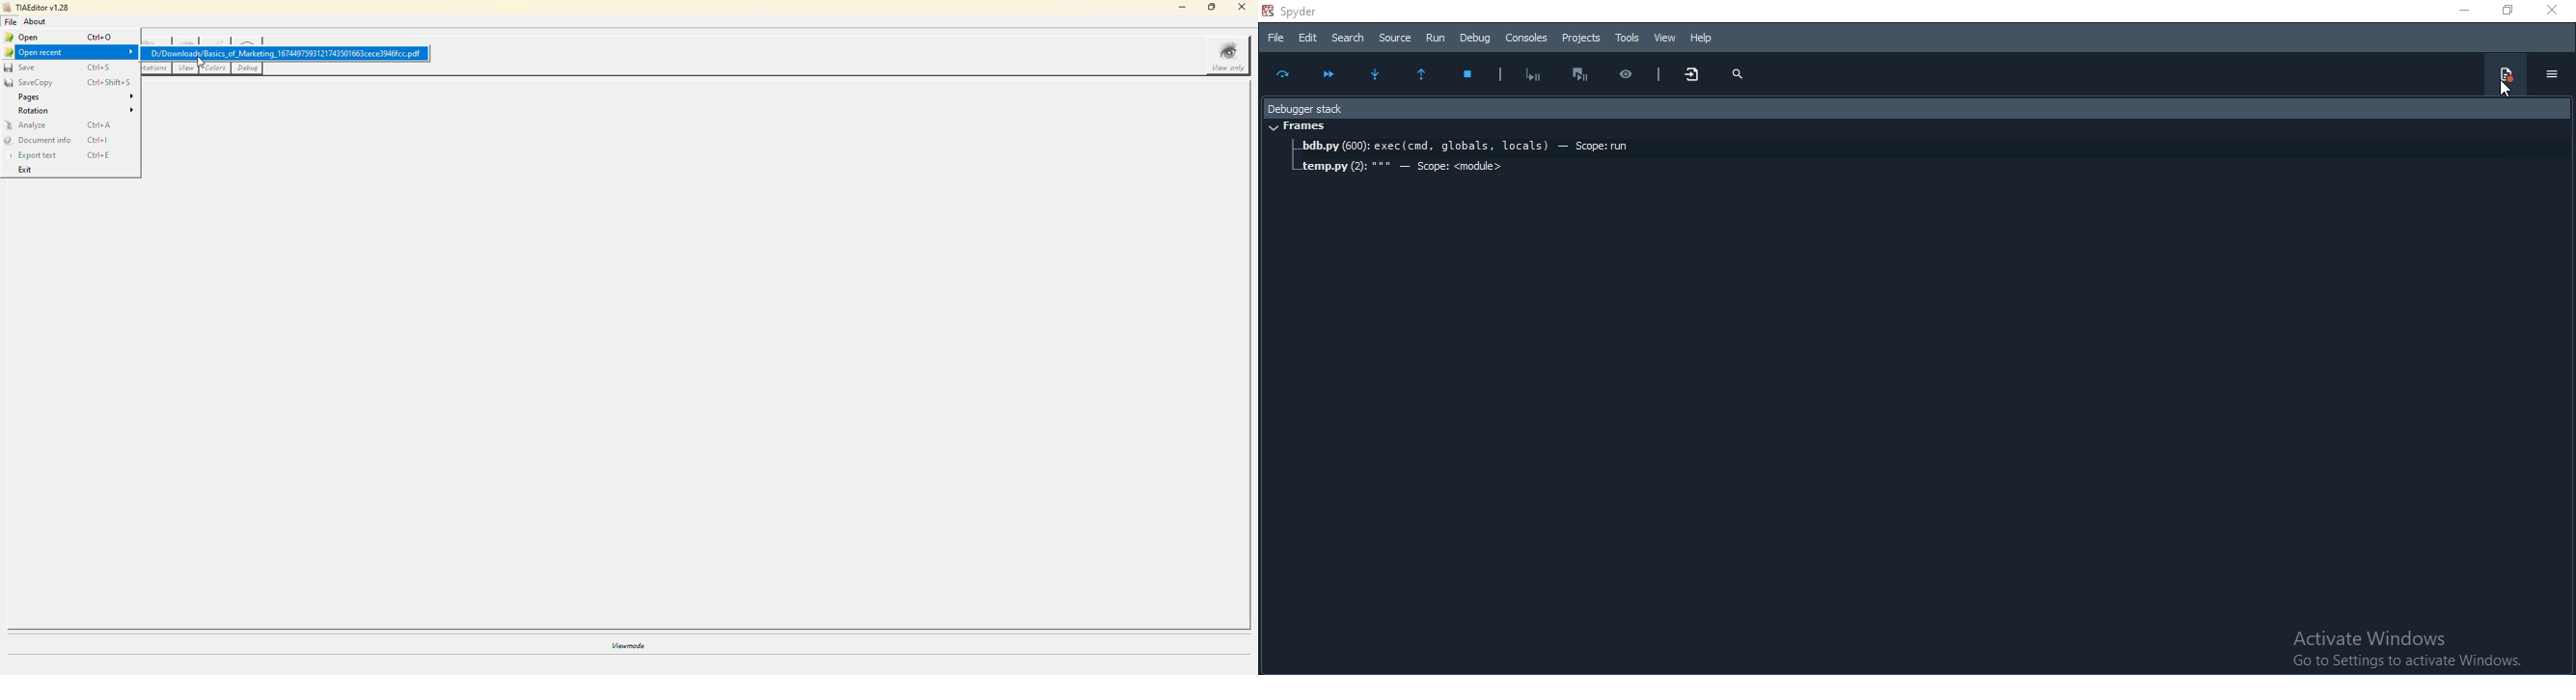  Describe the element at coordinates (1586, 74) in the screenshot. I see `Interrupt execution and start the debugger` at that location.